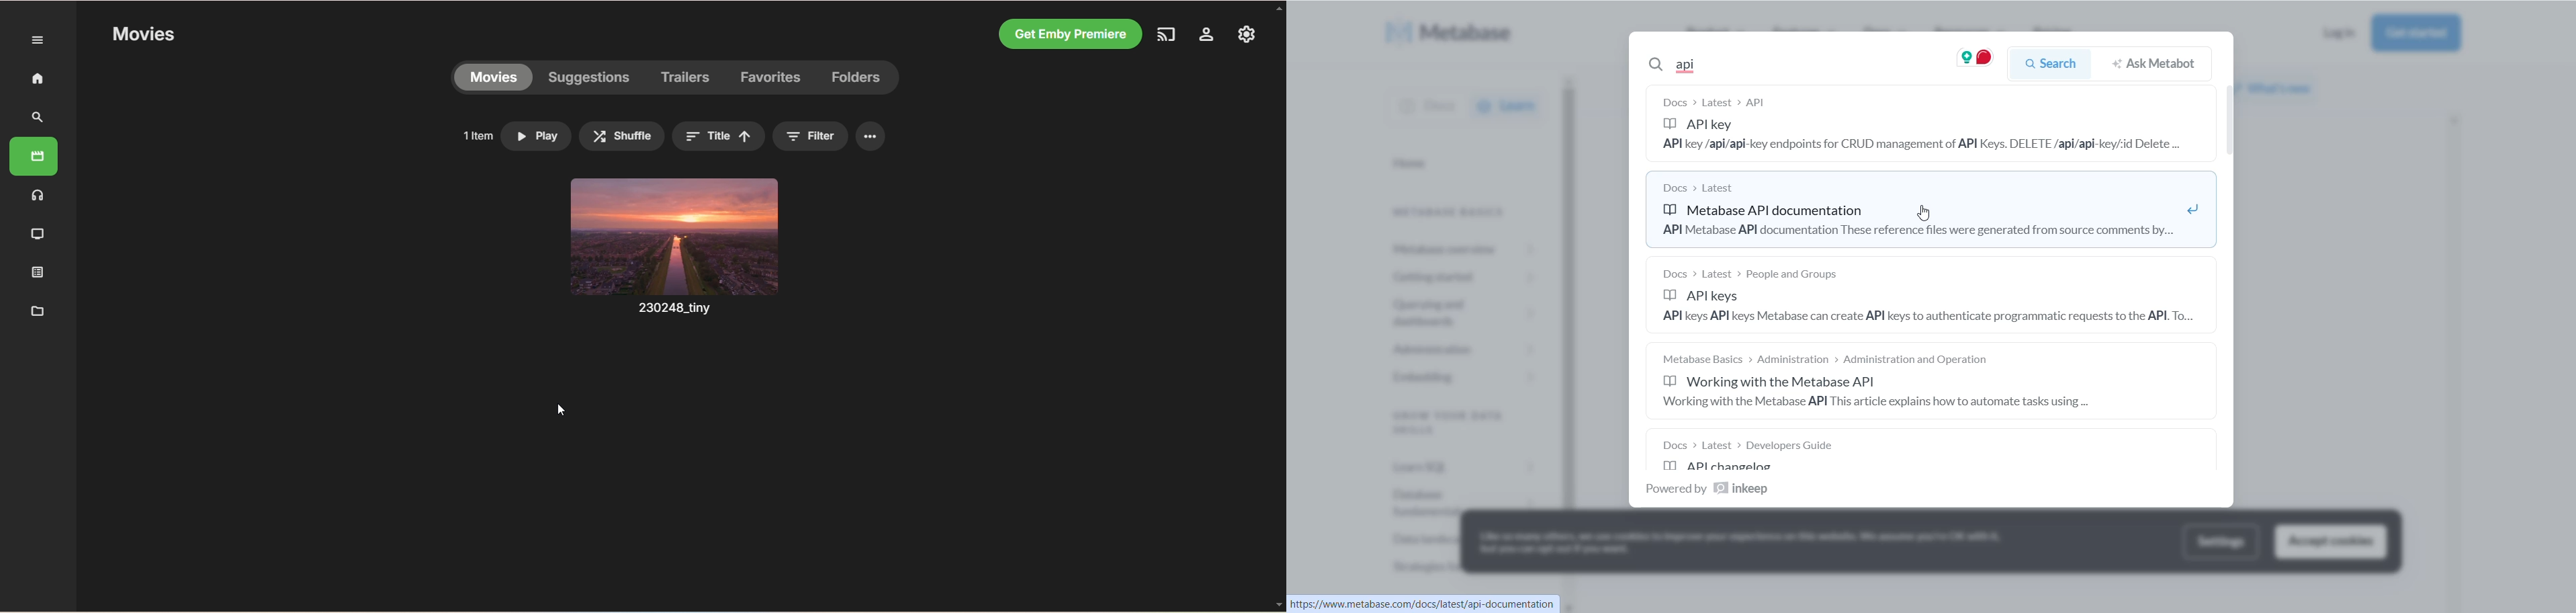  I want to click on movies, so click(38, 159).